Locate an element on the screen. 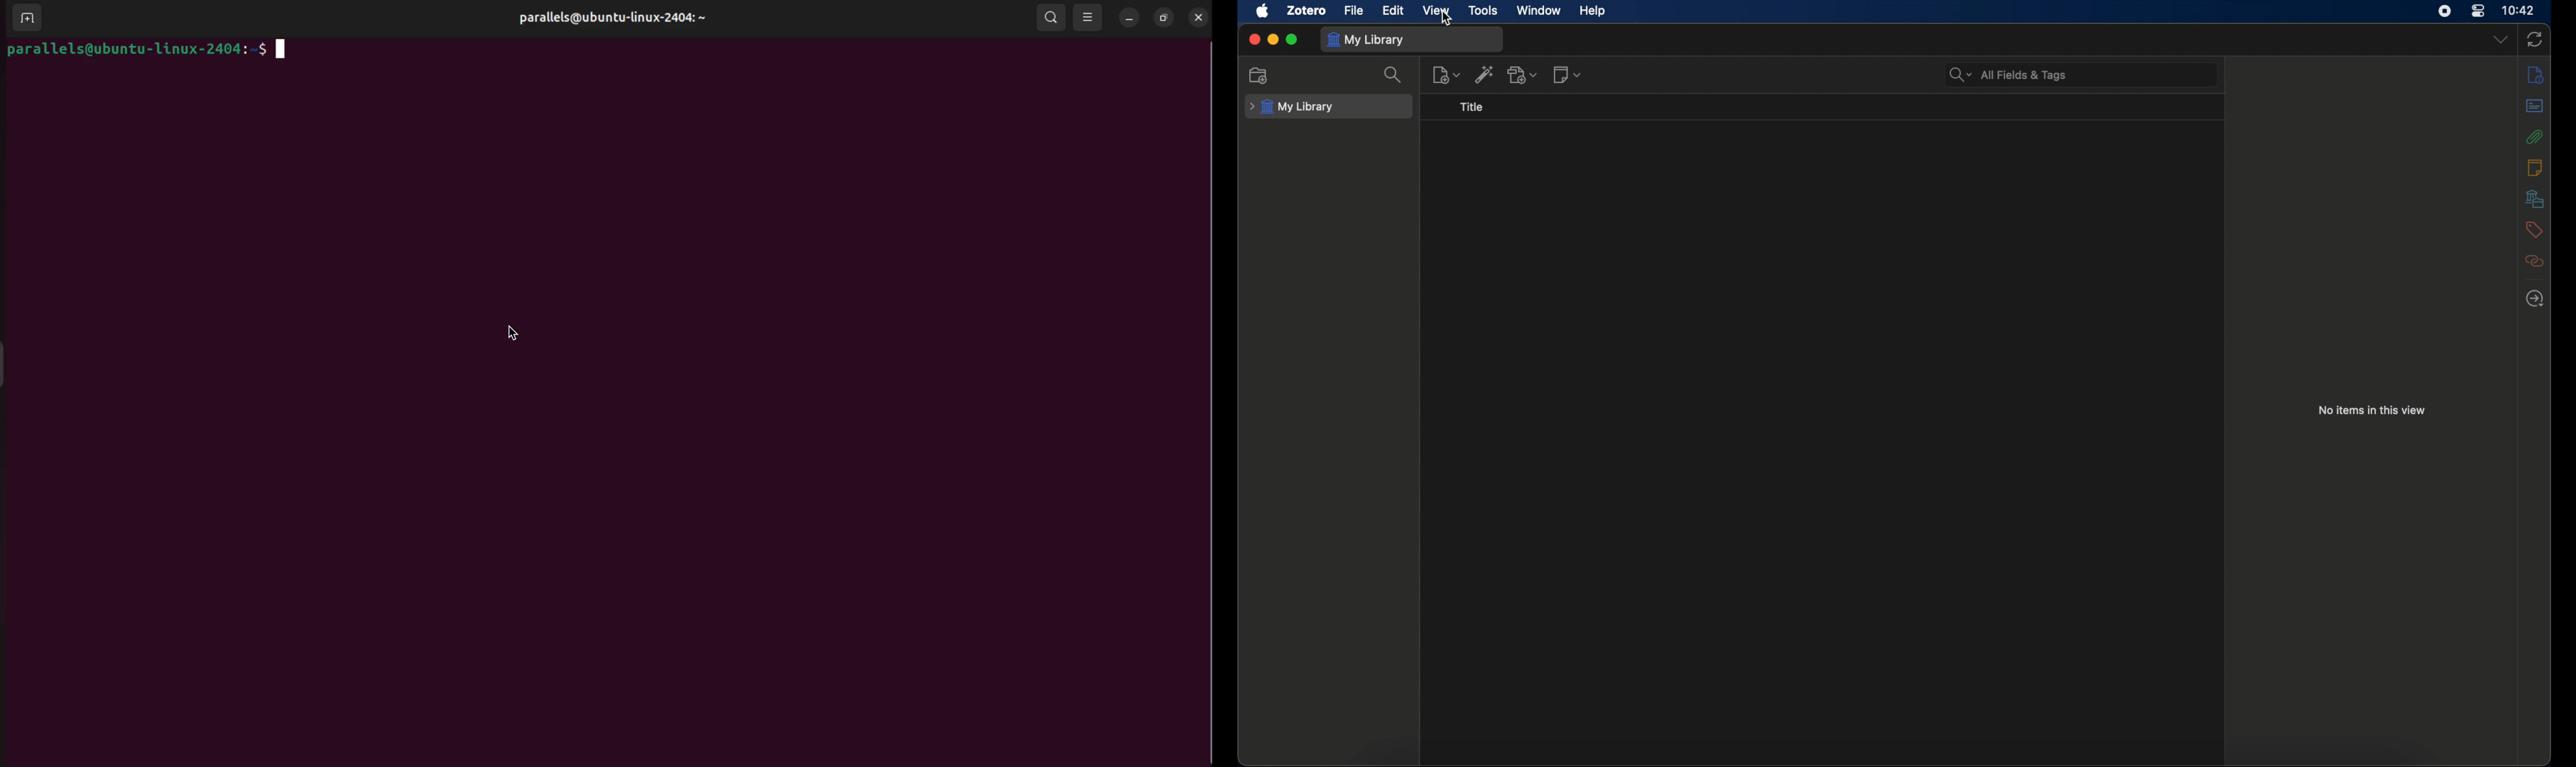 This screenshot has height=784, width=2576. title is located at coordinates (1471, 107).